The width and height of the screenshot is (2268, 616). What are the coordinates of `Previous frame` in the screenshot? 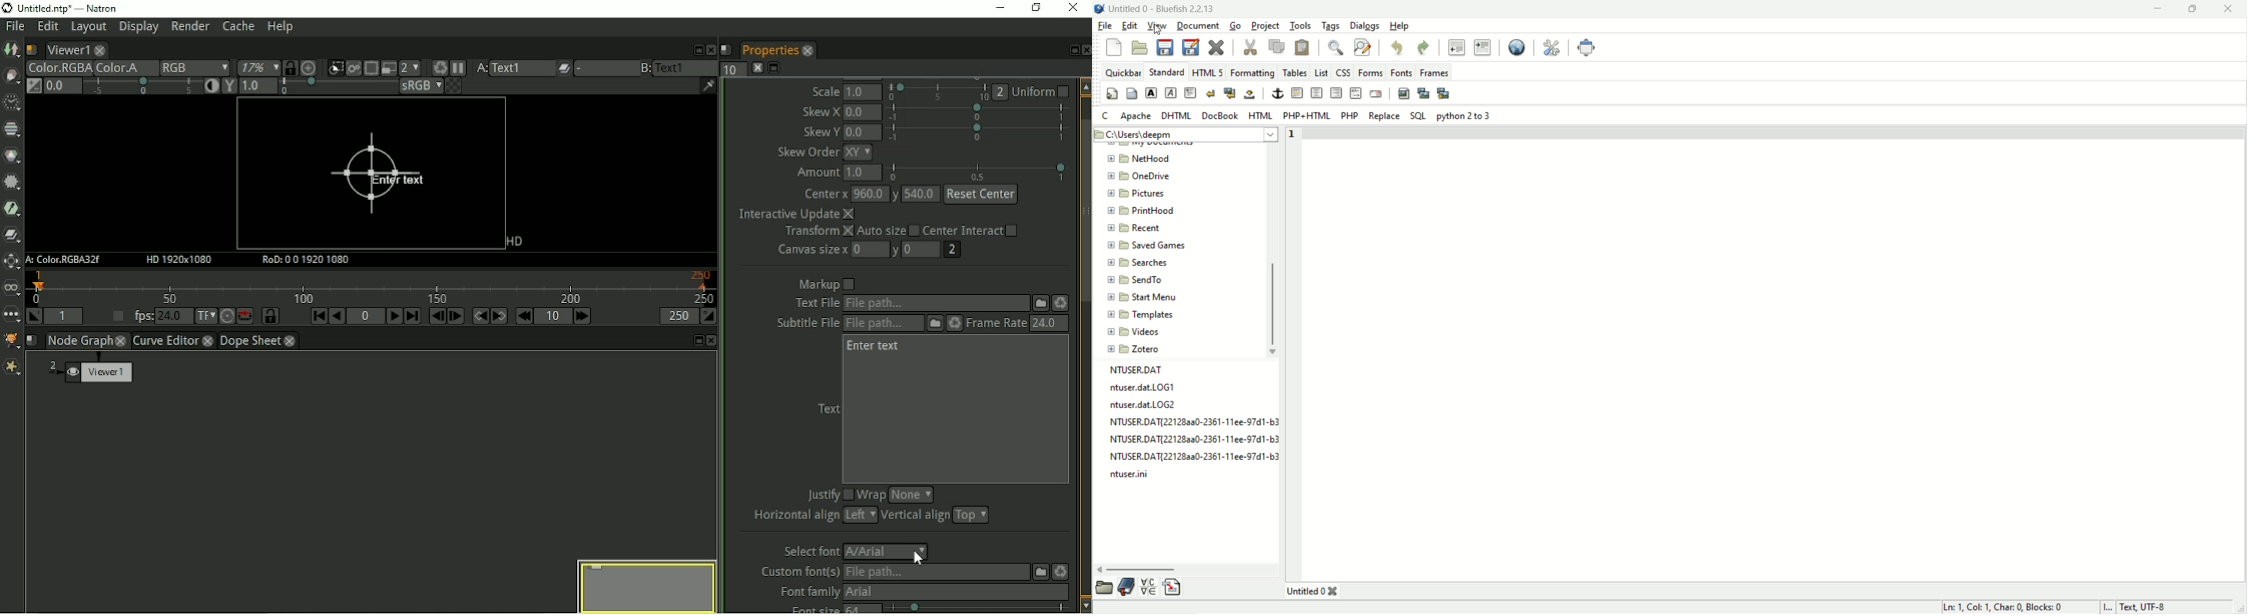 It's located at (435, 316).